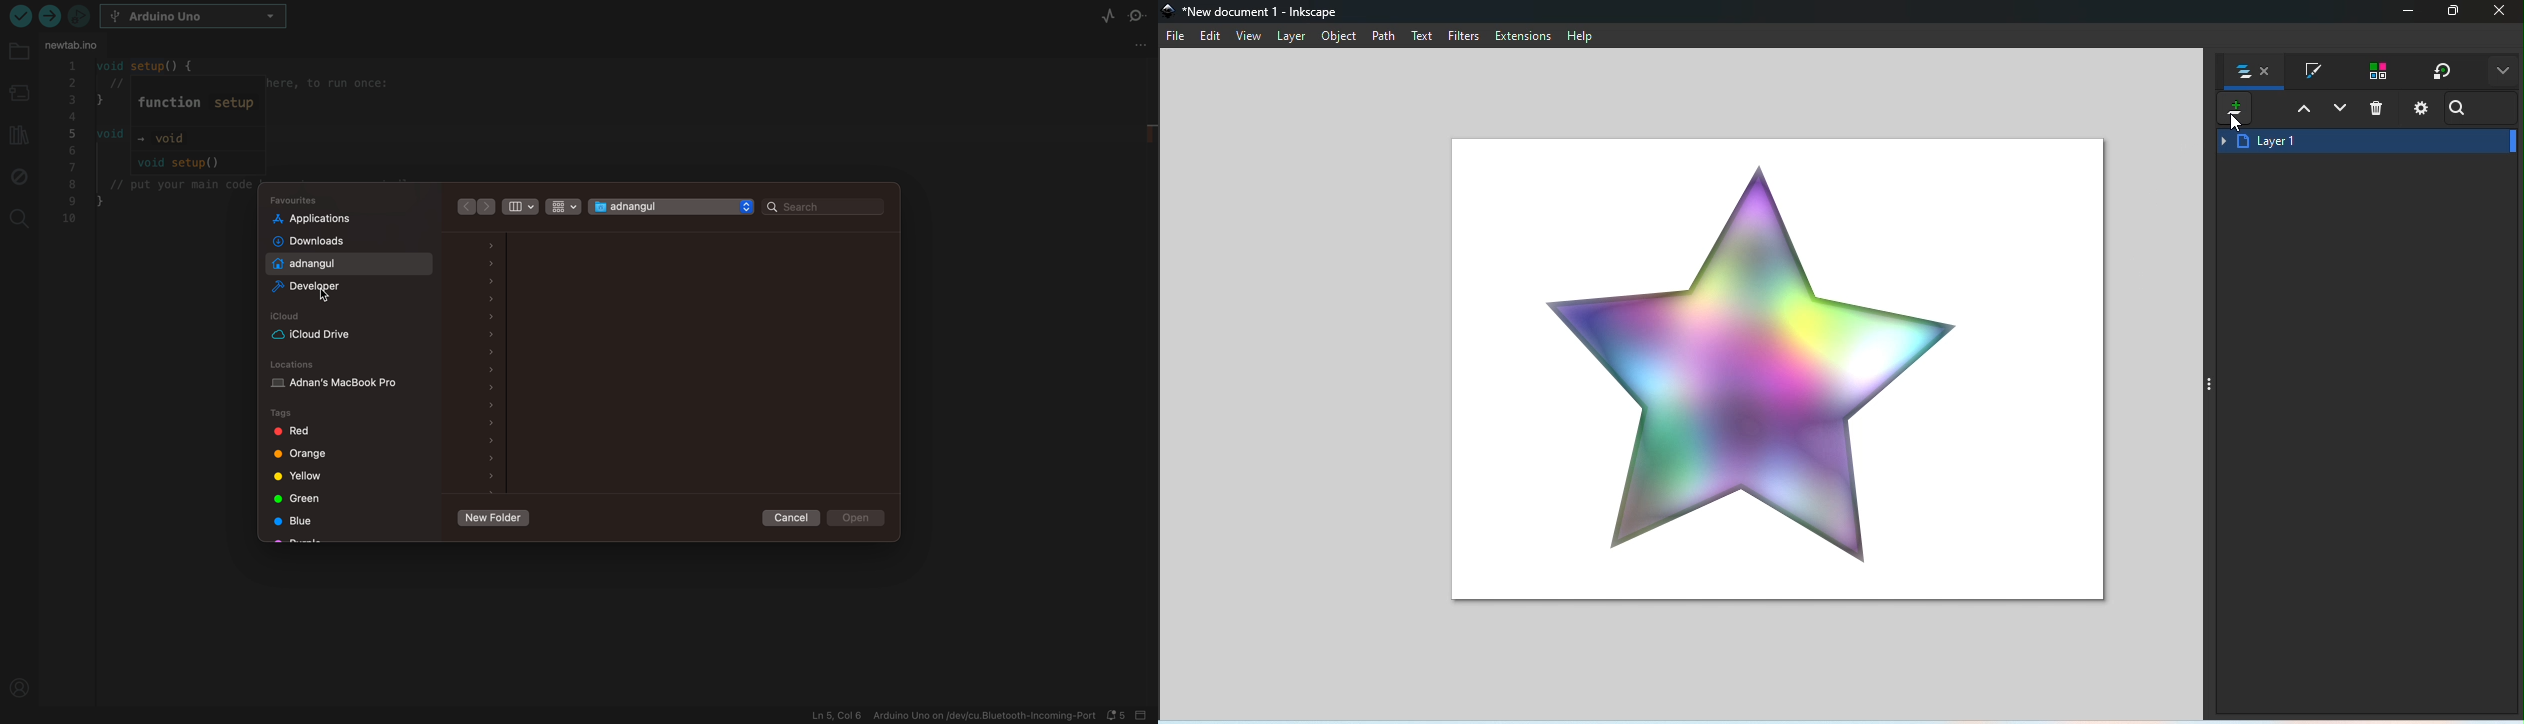  Describe the element at coordinates (2456, 13) in the screenshot. I see `Maximize` at that location.